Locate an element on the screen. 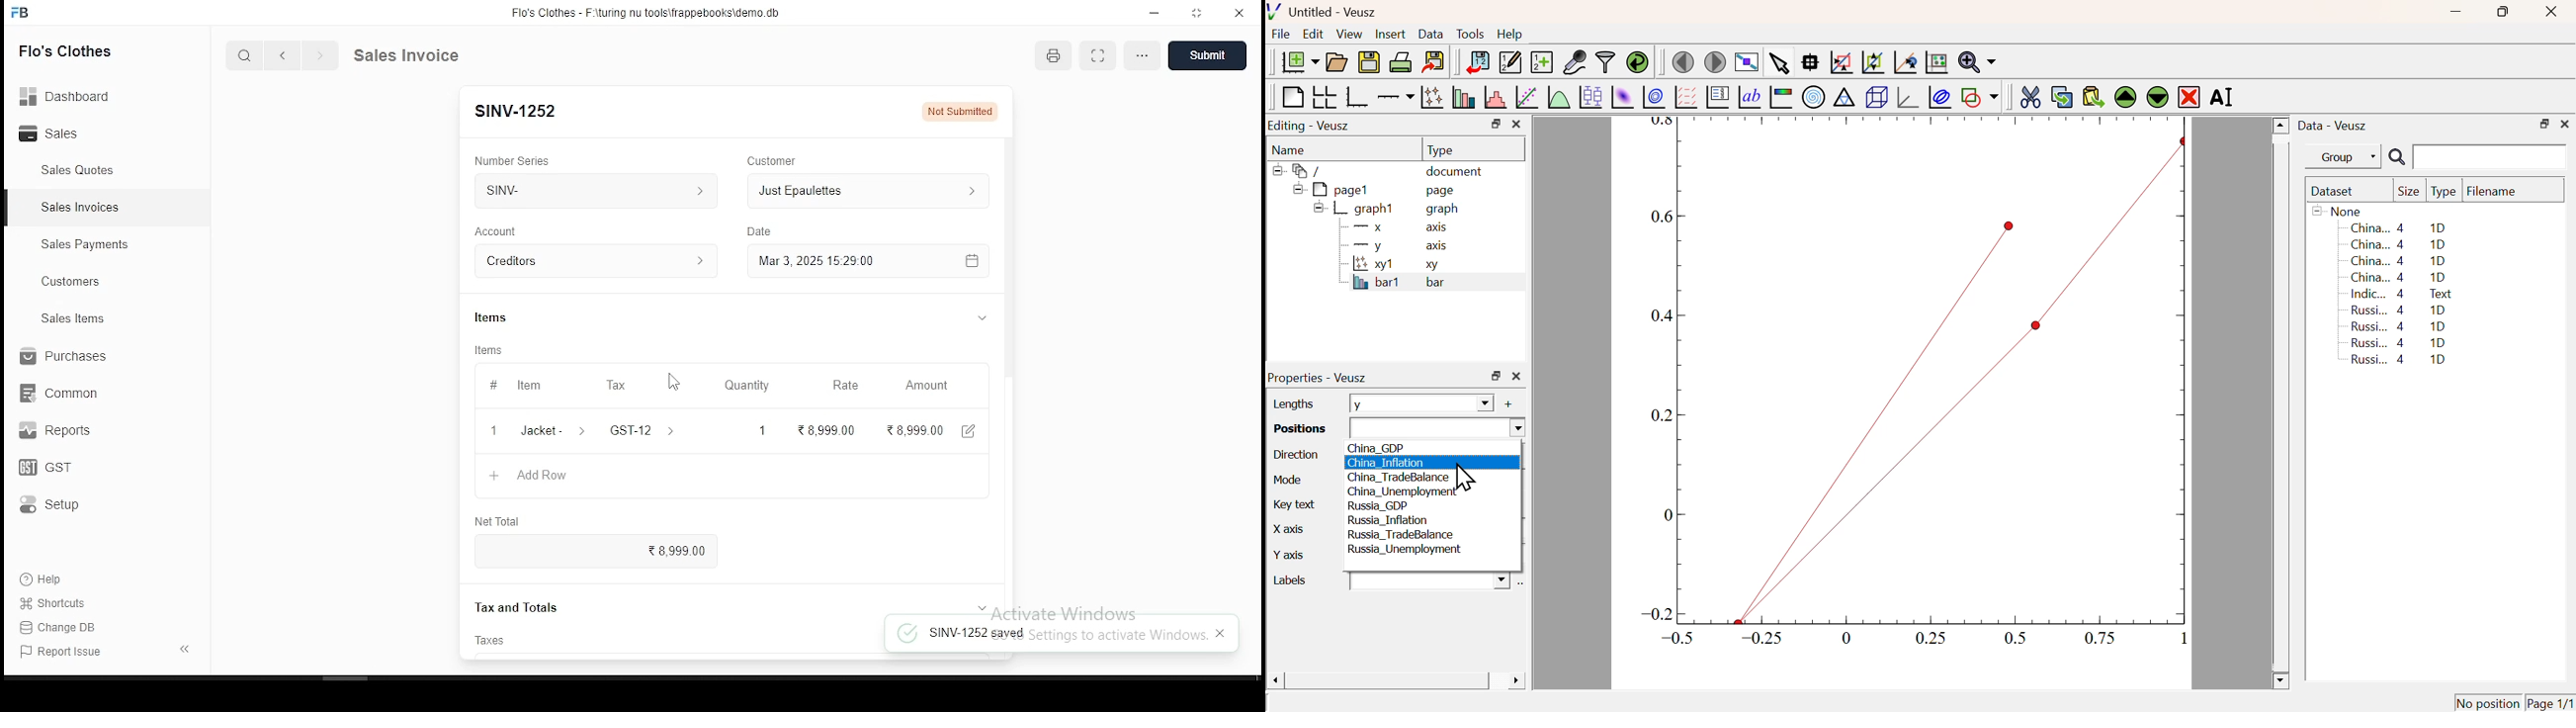 This screenshot has width=2576, height=728. help is located at coordinates (47, 578).